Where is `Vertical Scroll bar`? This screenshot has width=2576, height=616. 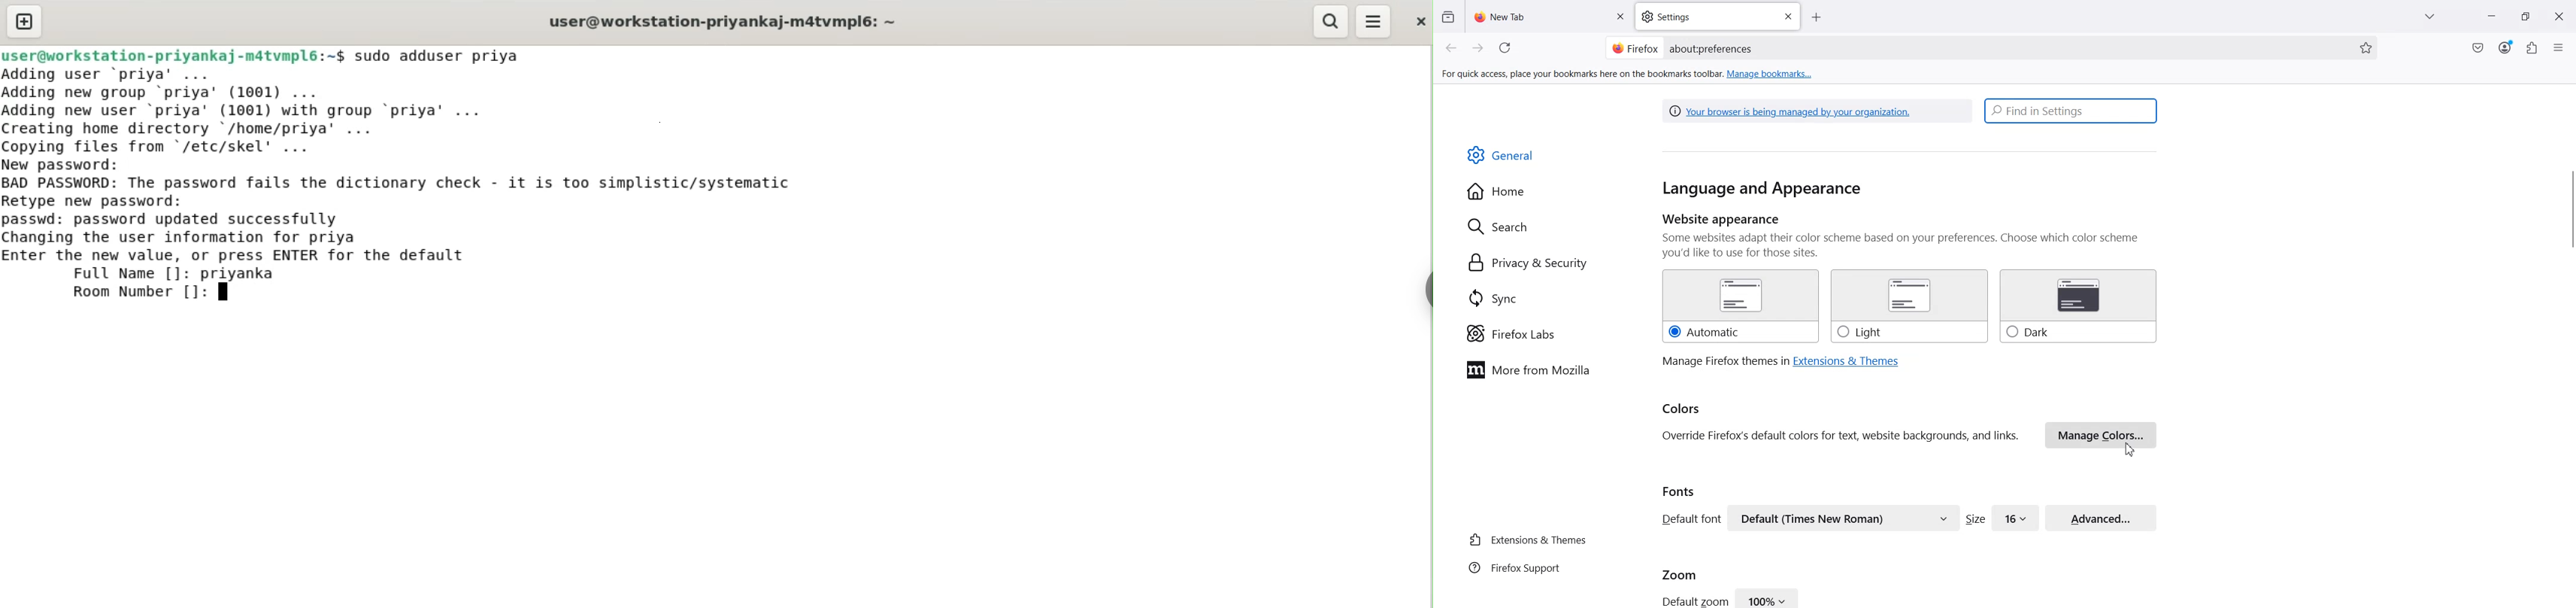 Vertical Scroll bar is located at coordinates (2570, 212).